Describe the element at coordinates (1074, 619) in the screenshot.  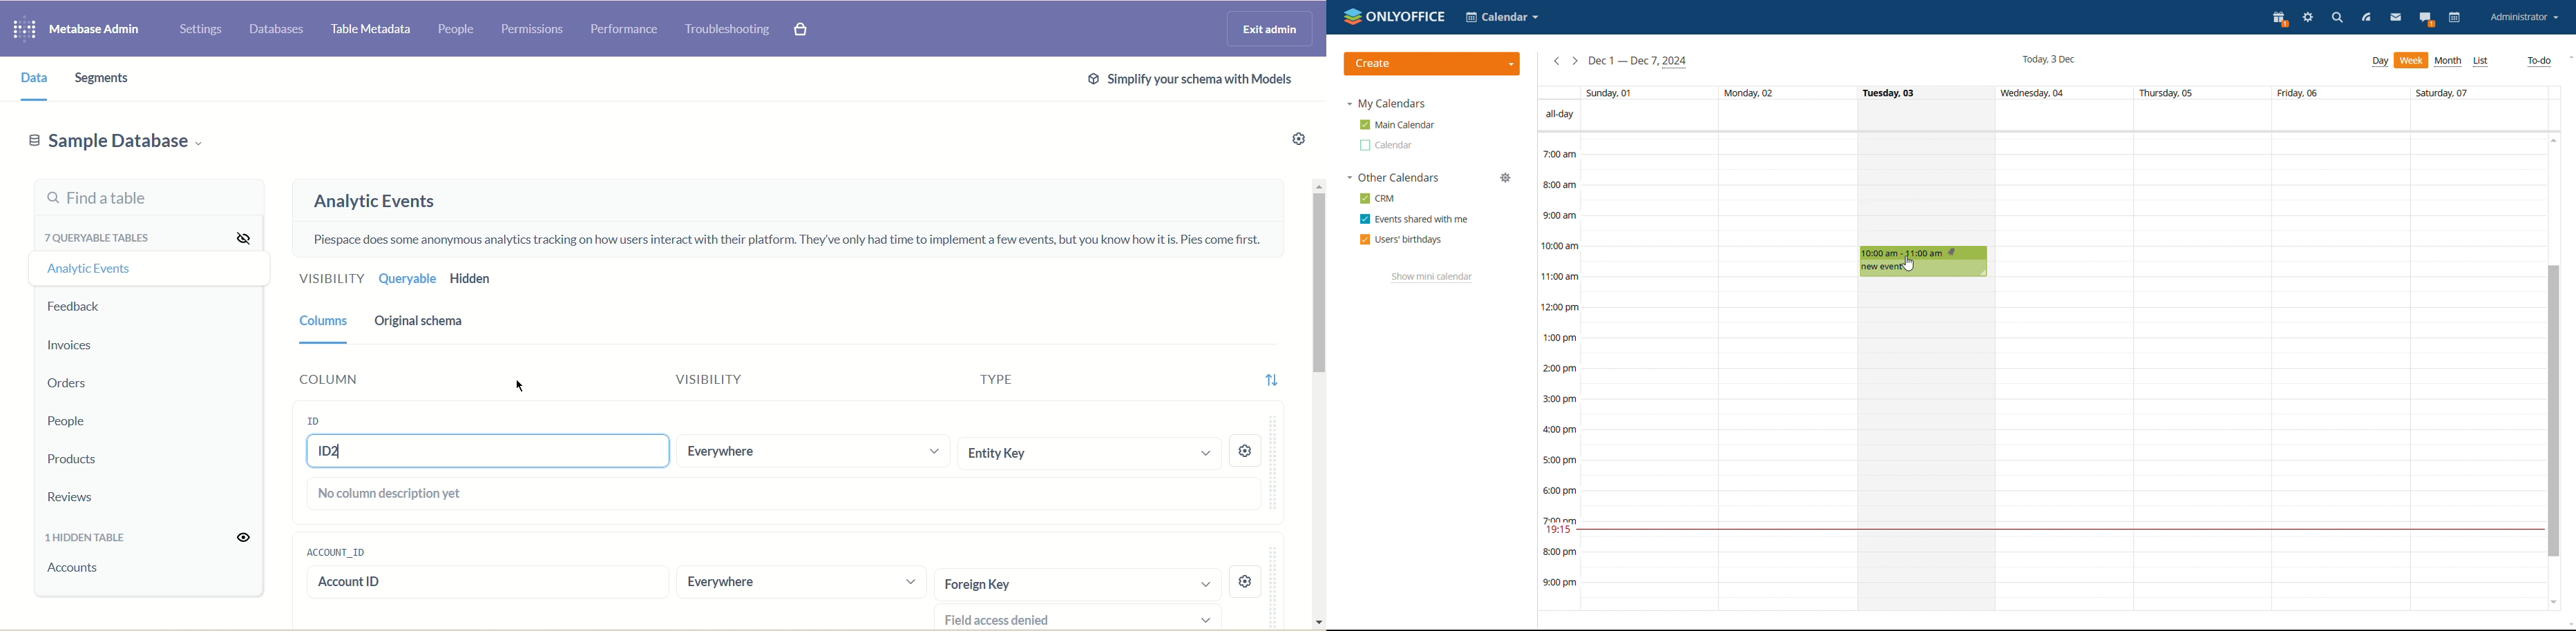
I see `Field access denied` at that location.